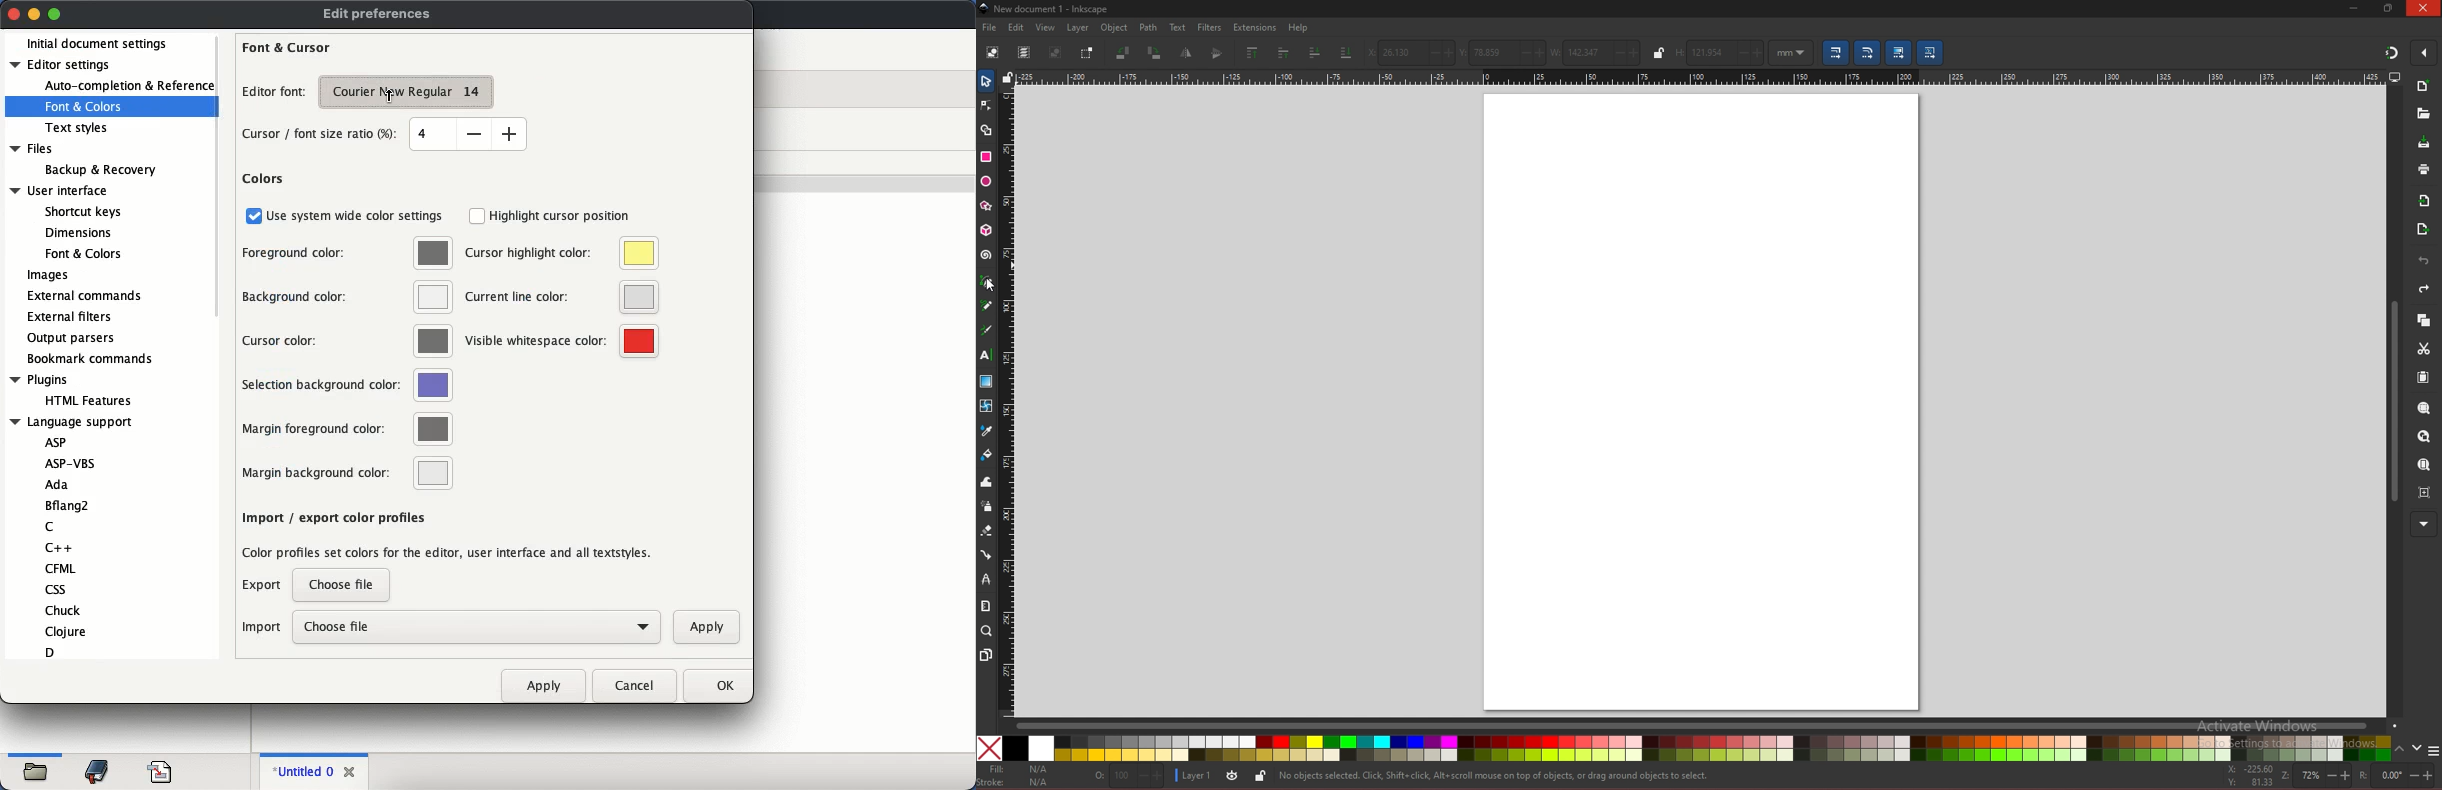 The height and width of the screenshot is (812, 2464). Describe the element at coordinates (987, 454) in the screenshot. I see `paint bucket` at that location.